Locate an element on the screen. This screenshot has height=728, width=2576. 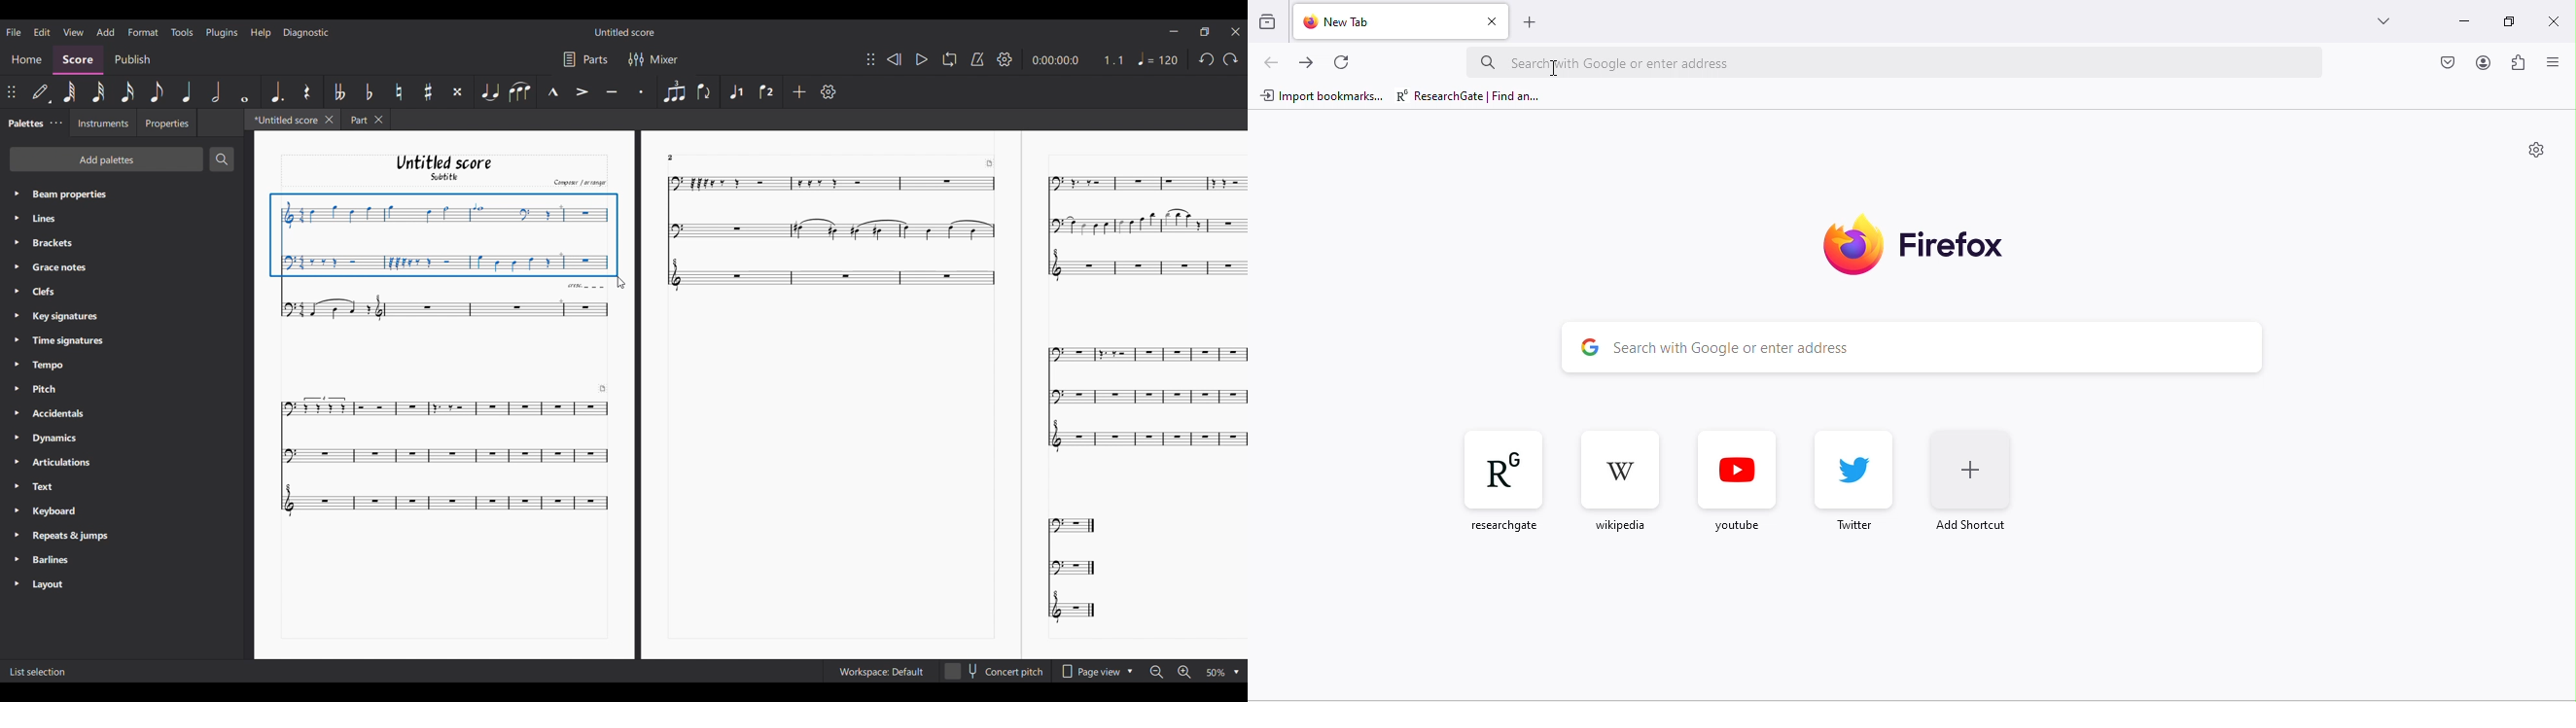
Current duration and ratio is located at coordinates (1079, 60).